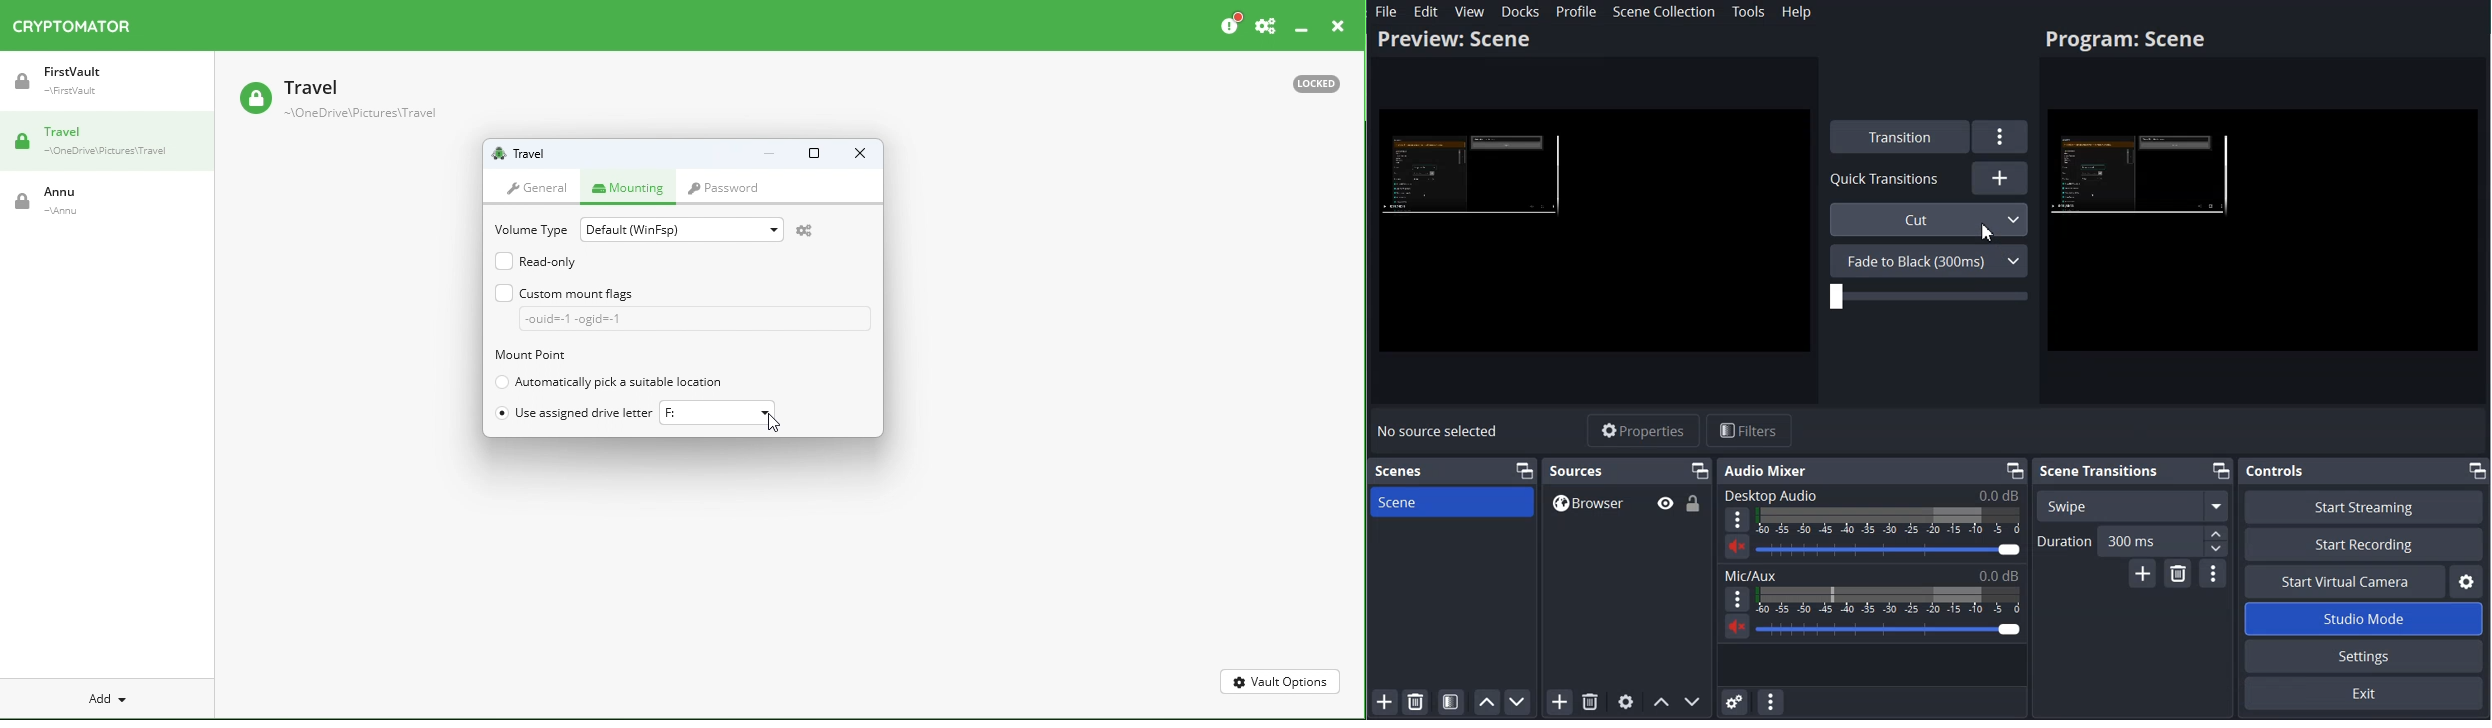 Image resolution: width=2492 pixels, height=728 pixels. What do you see at coordinates (1889, 629) in the screenshot?
I see `Volume Adjuster` at bounding box center [1889, 629].